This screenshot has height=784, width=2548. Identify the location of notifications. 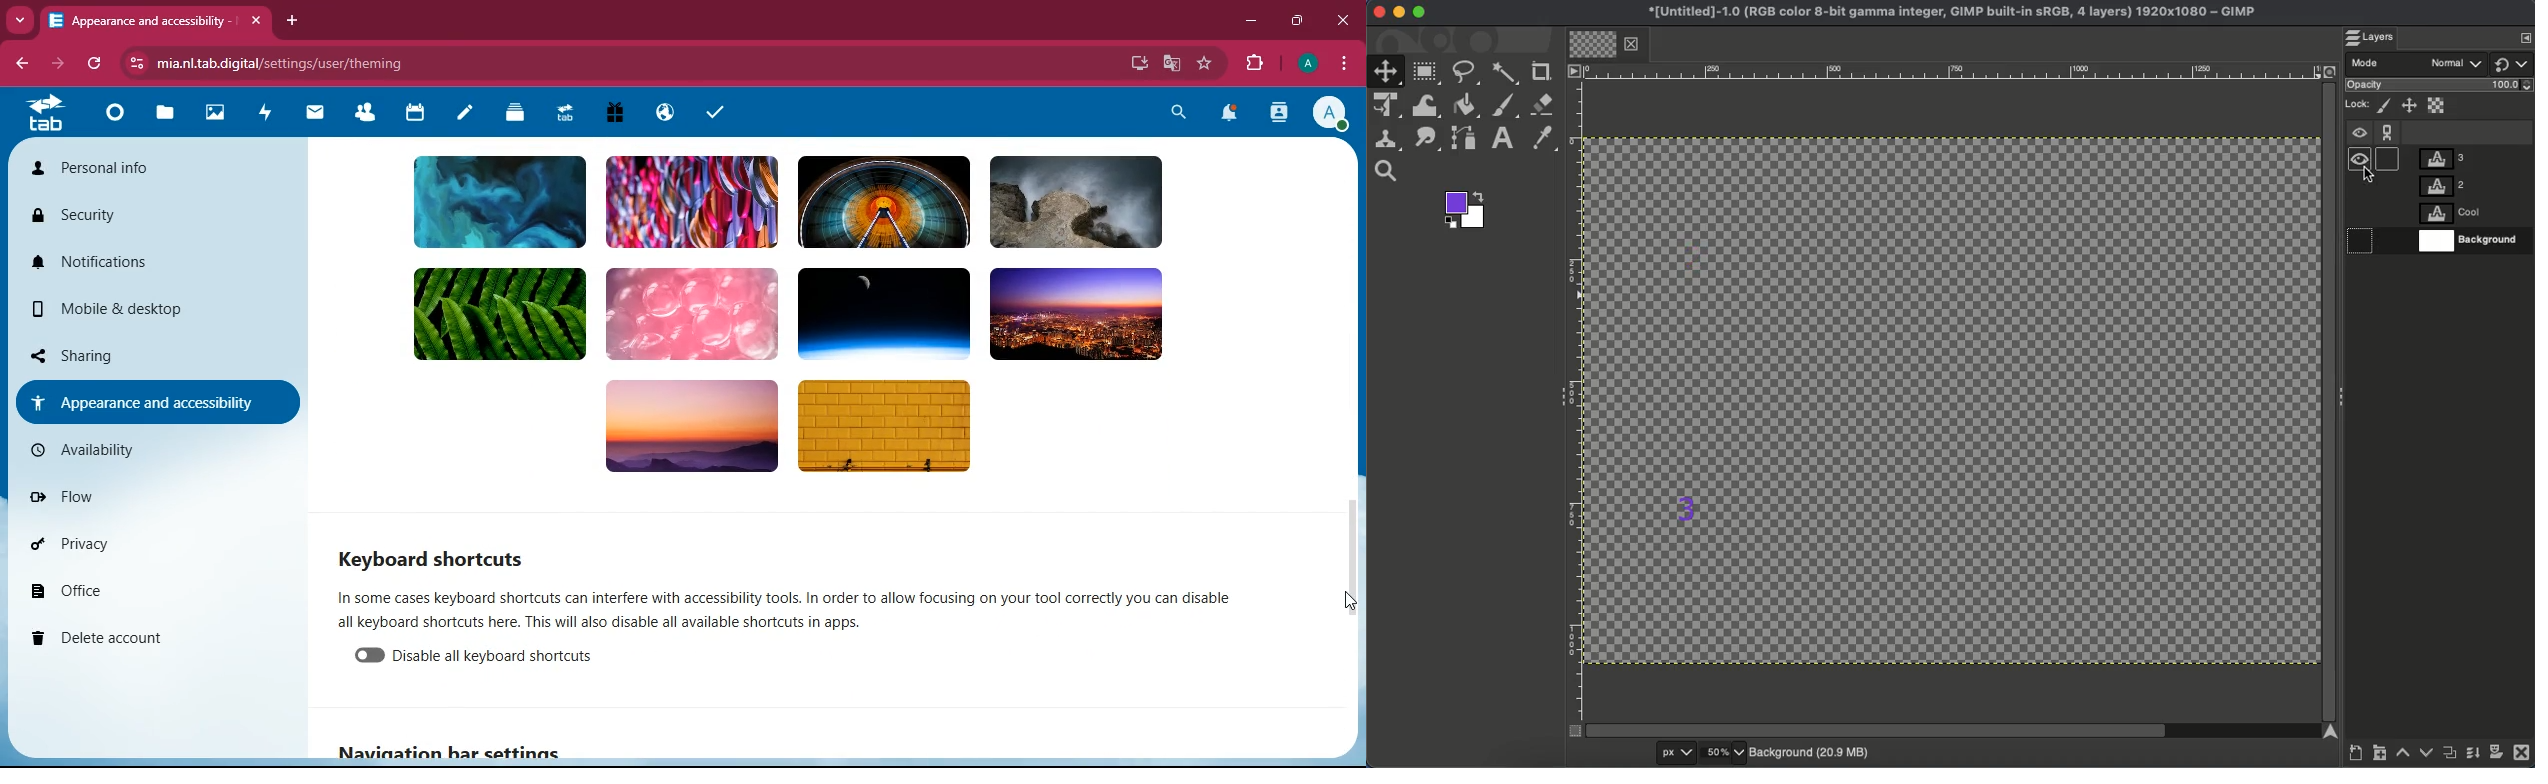
(1228, 114).